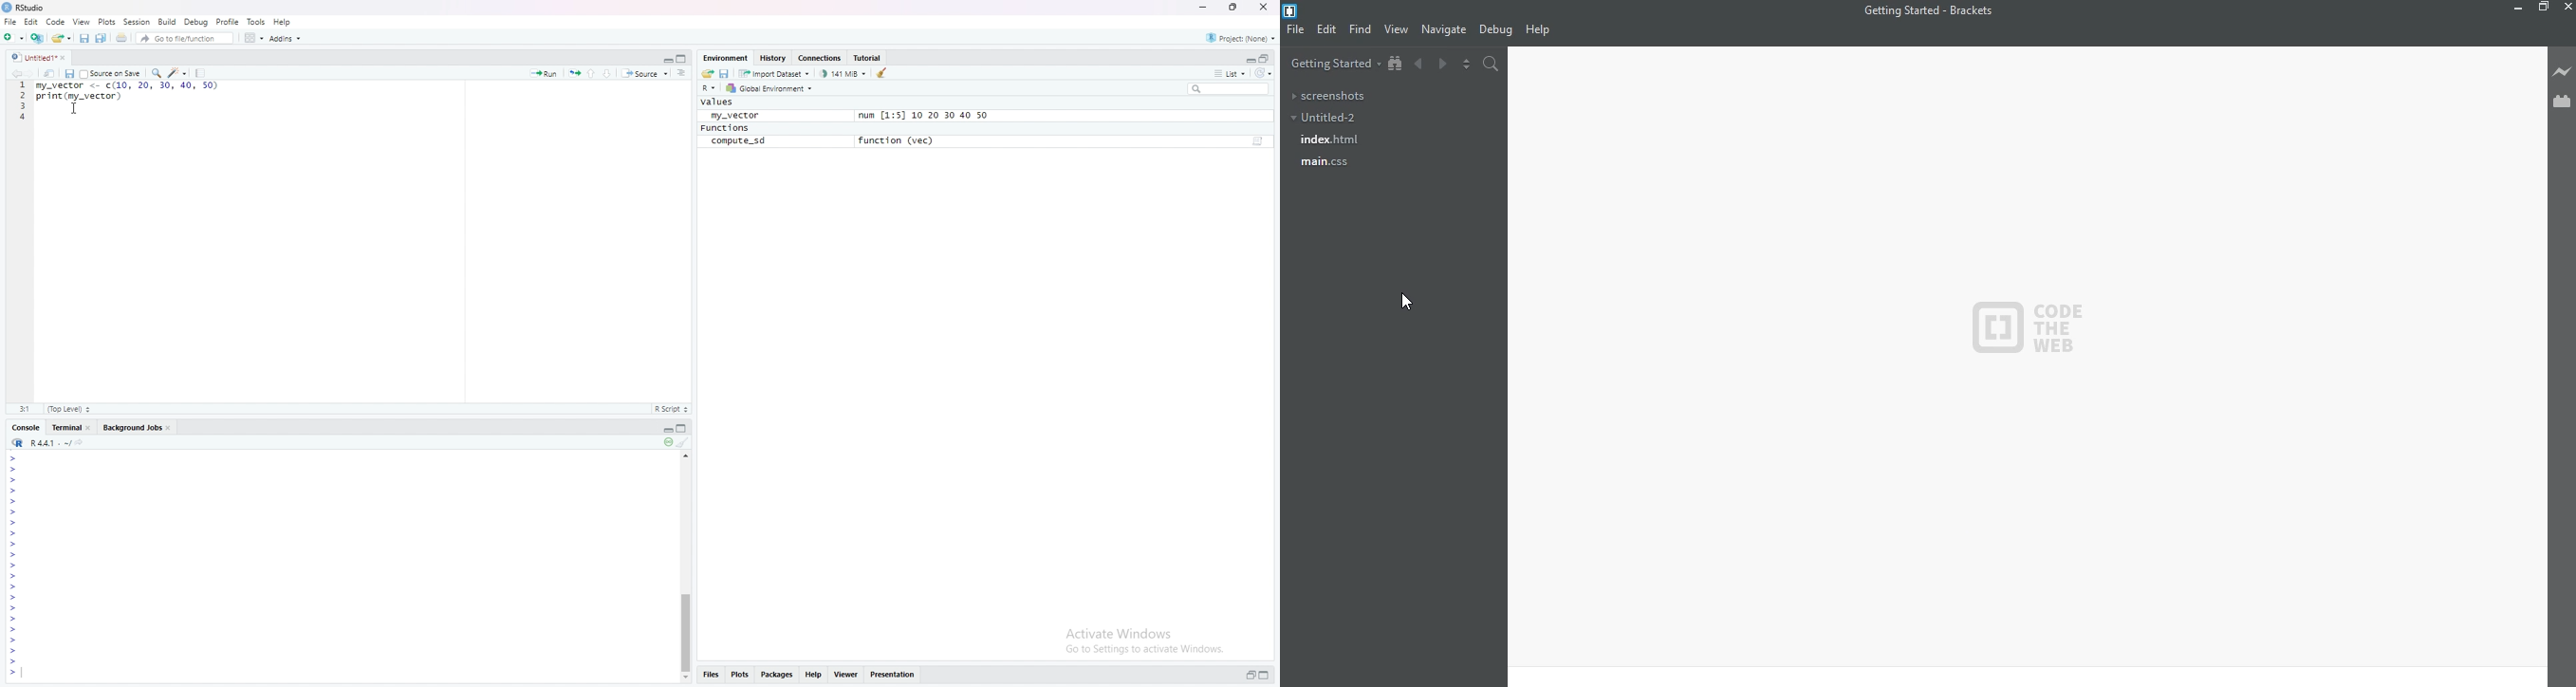 This screenshot has width=2576, height=700. Describe the element at coordinates (1332, 95) in the screenshot. I see `screenshots` at that location.